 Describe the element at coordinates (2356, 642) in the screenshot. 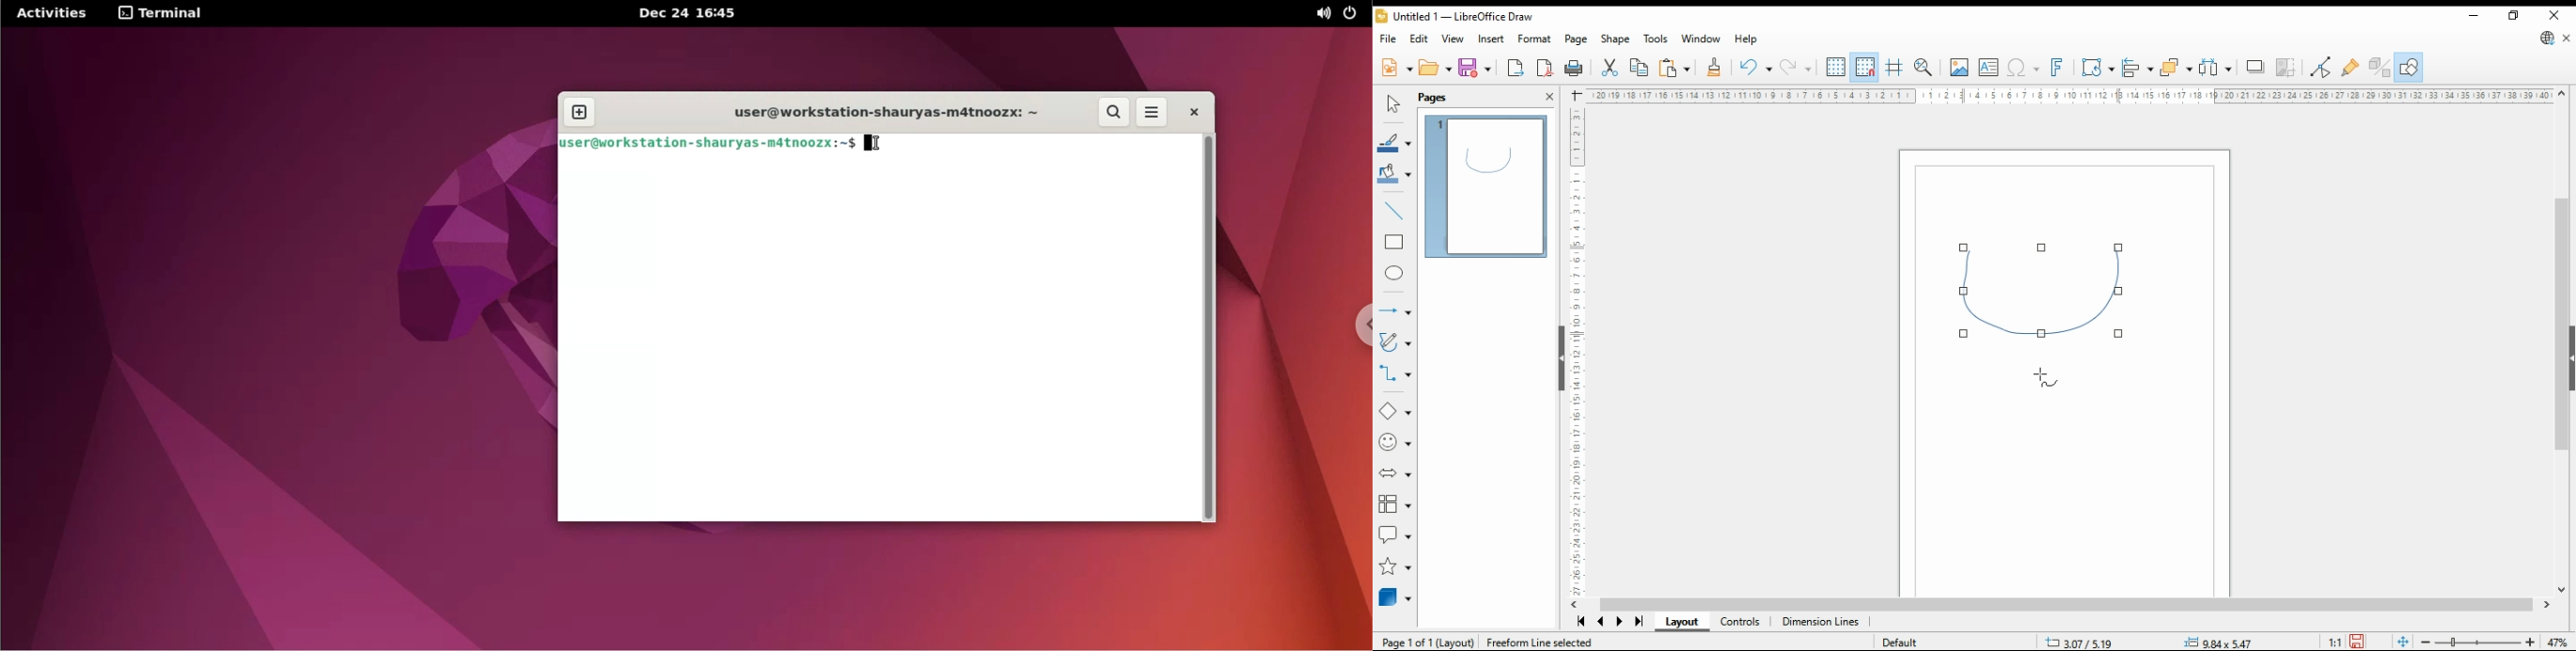

I see `save` at that location.